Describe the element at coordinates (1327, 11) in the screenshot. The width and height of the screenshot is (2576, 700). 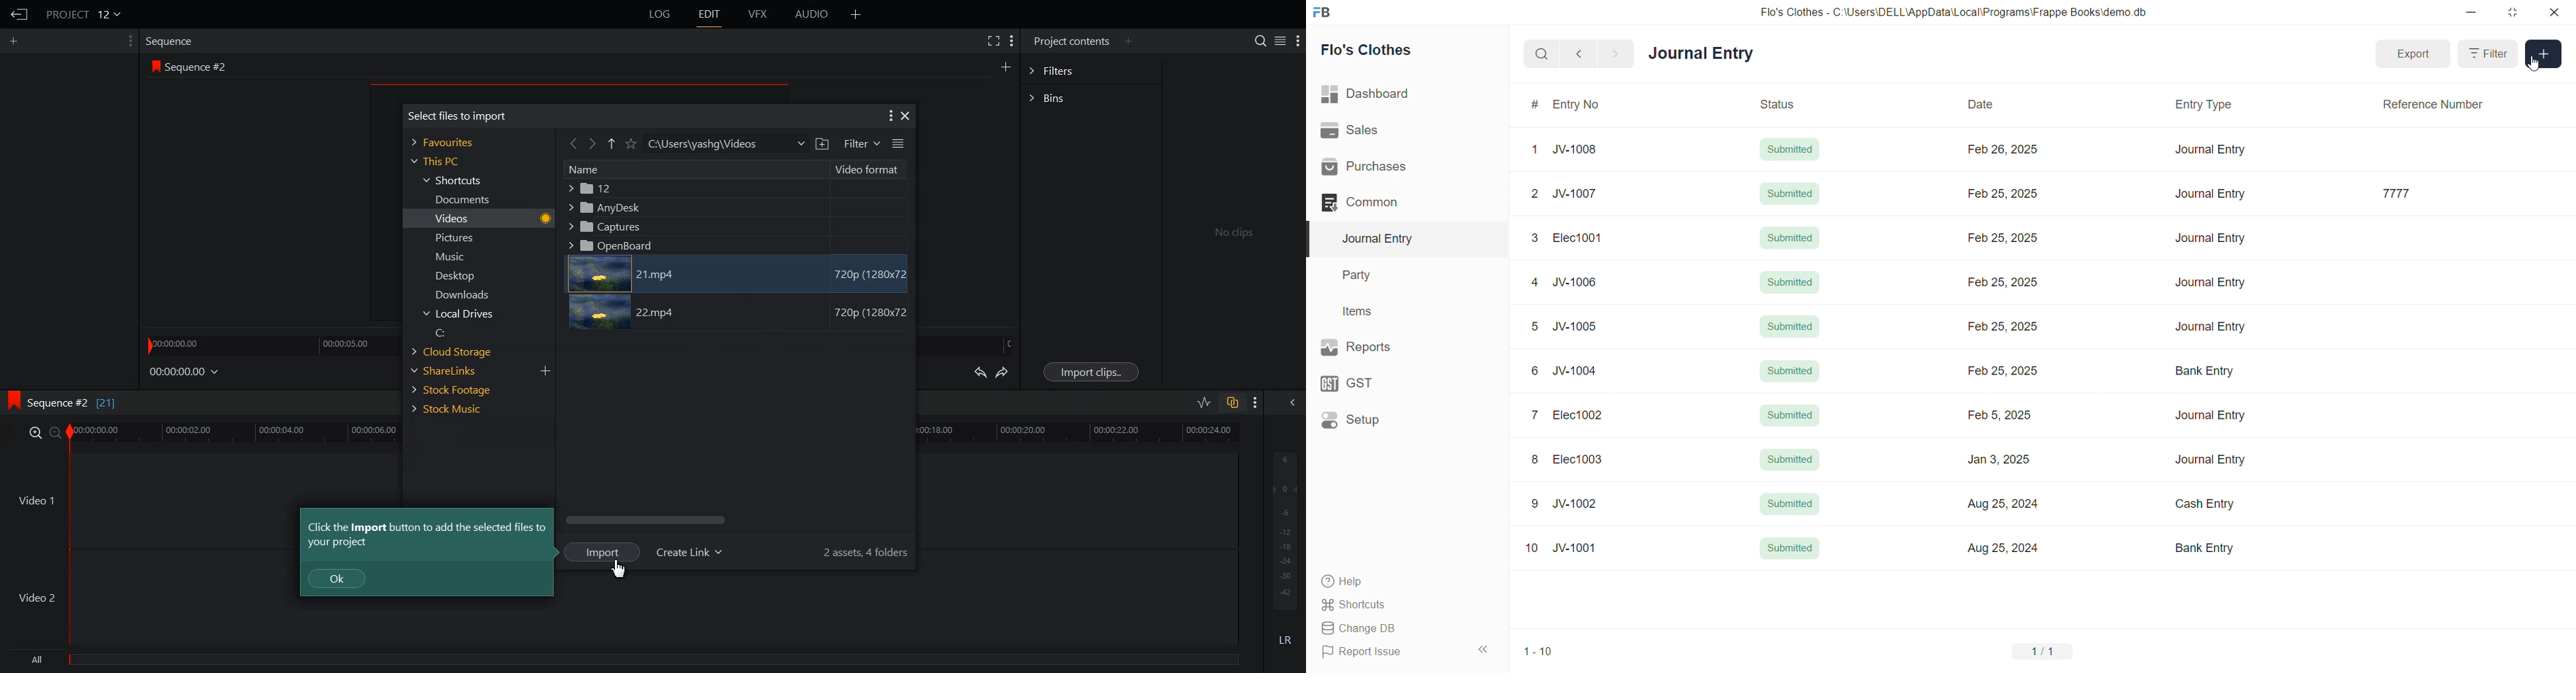
I see `logo` at that location.